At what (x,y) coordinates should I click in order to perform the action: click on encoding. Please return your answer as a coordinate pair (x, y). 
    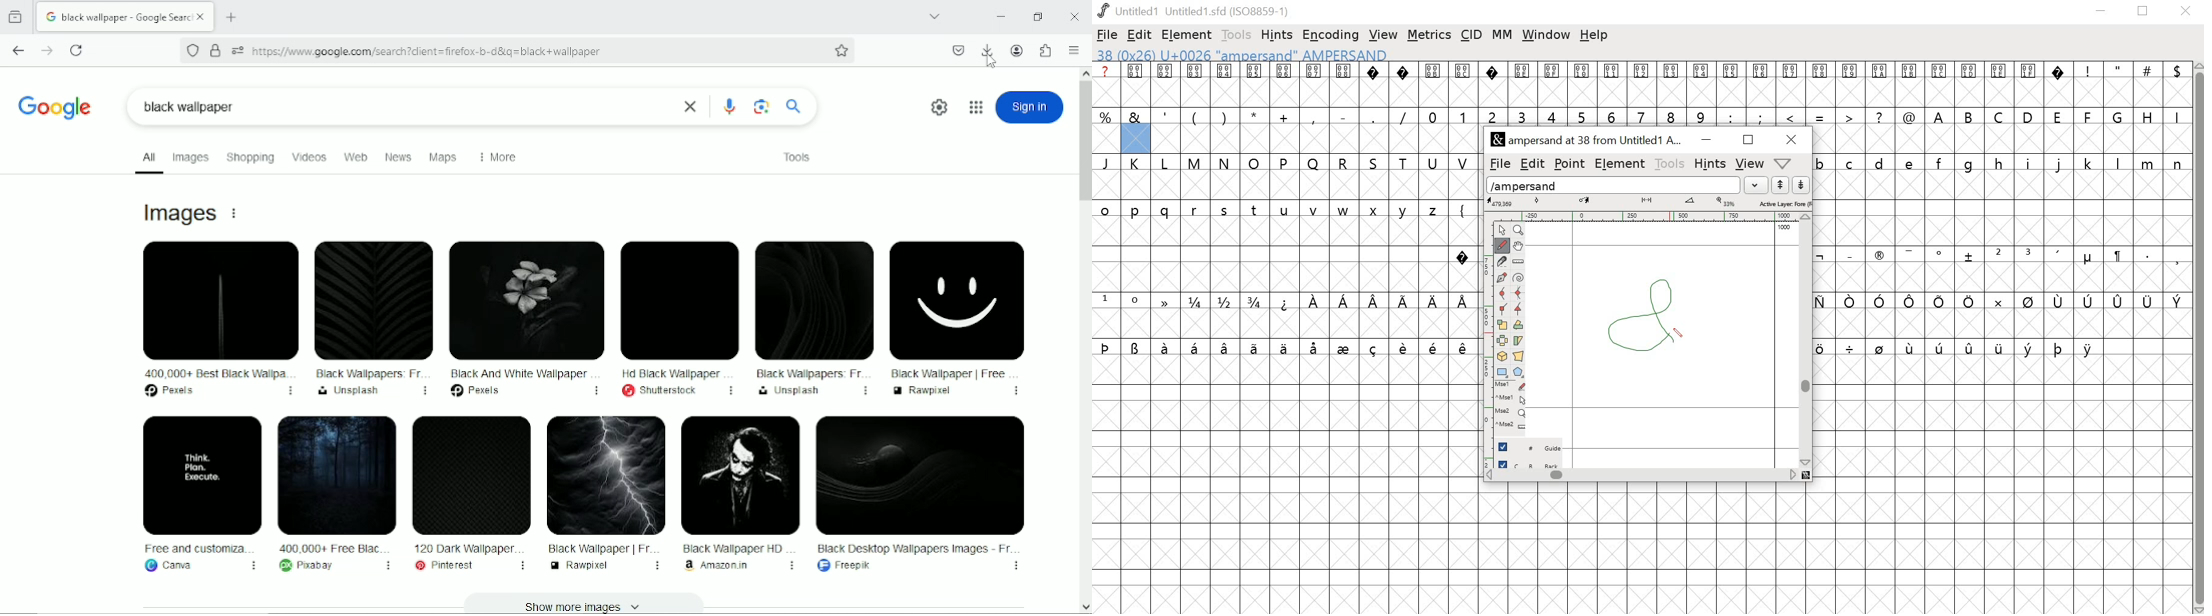
    Looking at the image, I should click on (1330, 35).